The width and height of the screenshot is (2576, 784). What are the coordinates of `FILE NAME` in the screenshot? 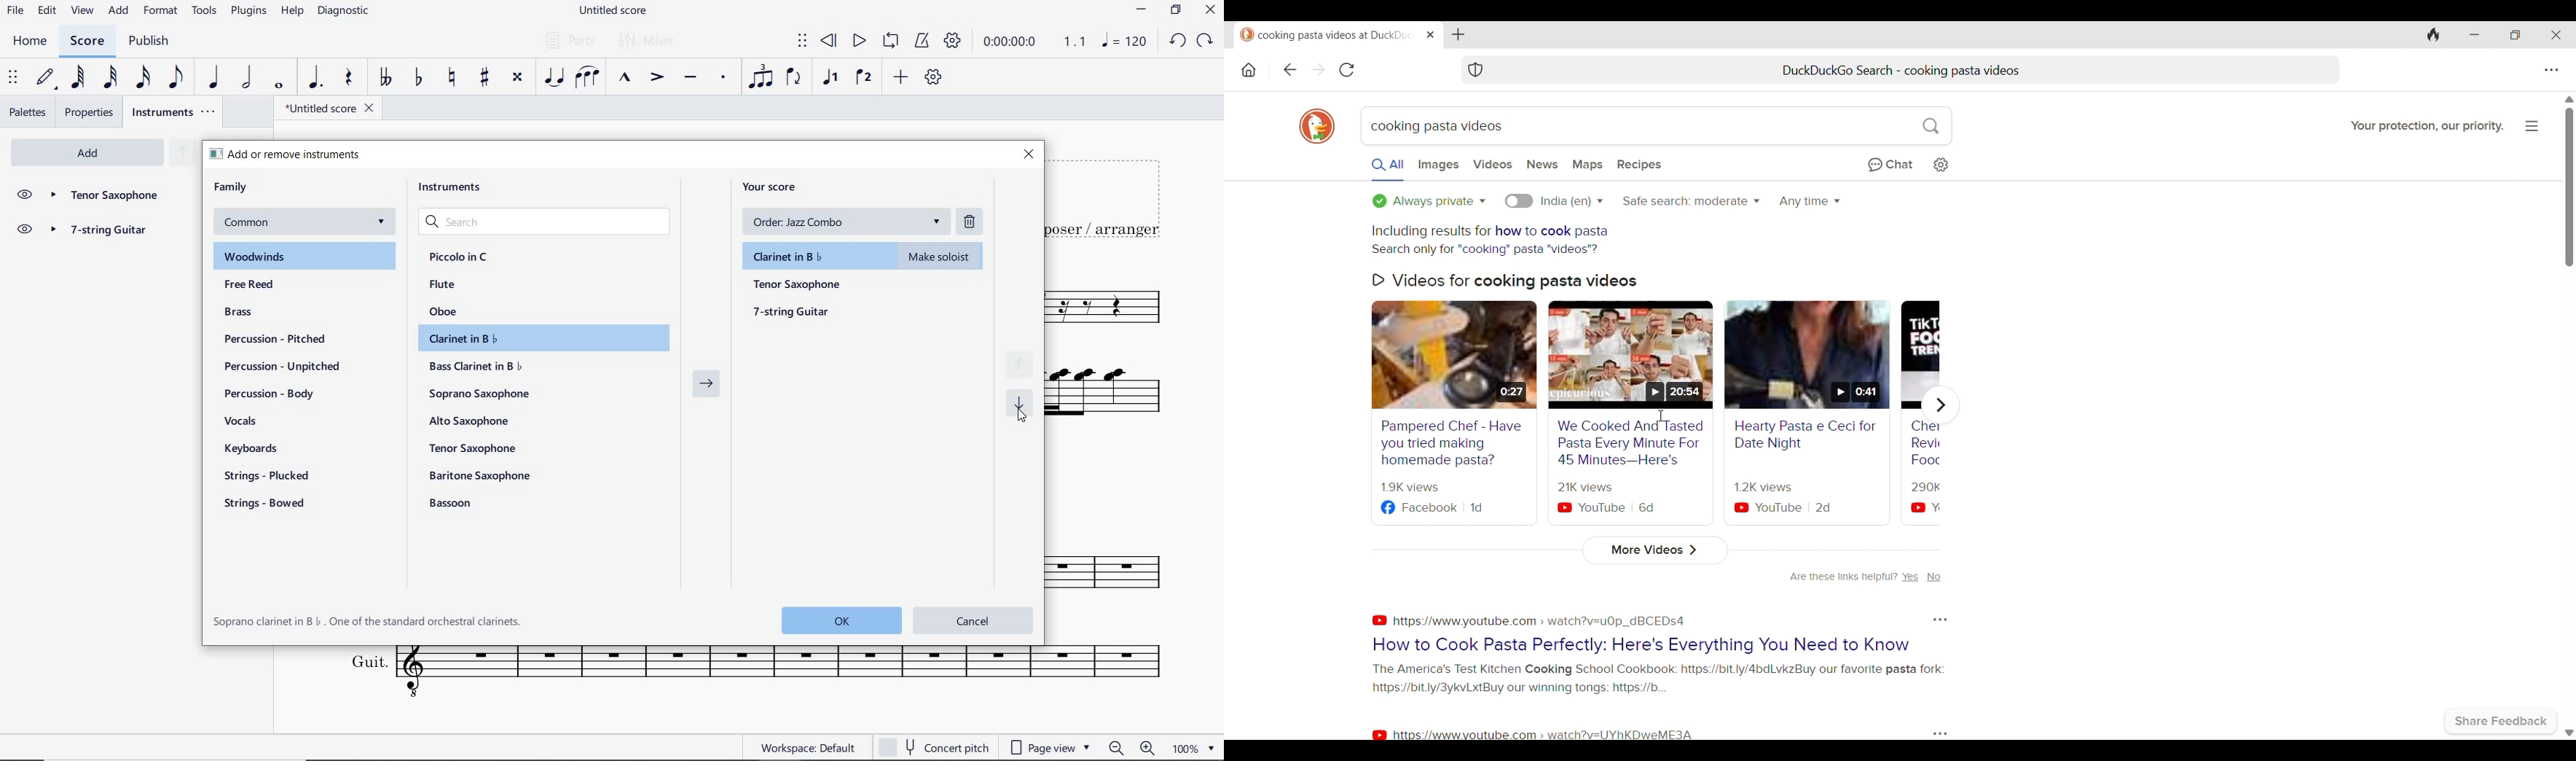 It's located at (324, 110).